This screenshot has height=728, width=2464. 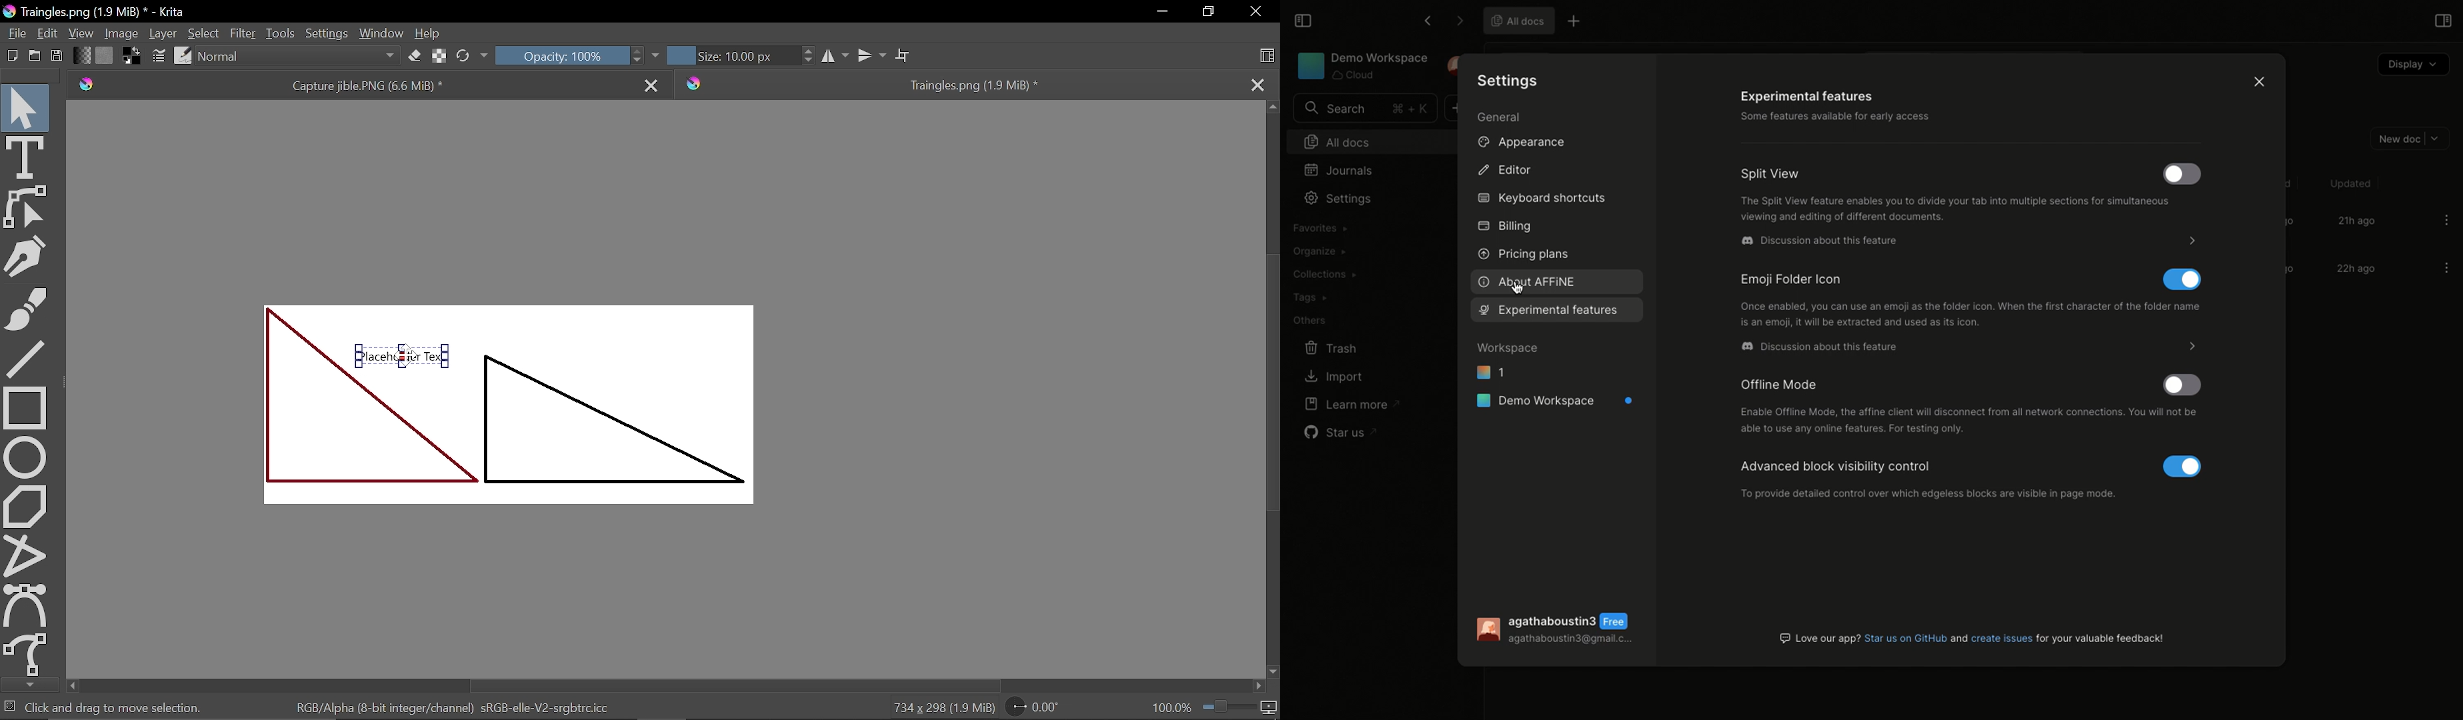 What do you see at coordinates (1504, 168) in the screenshot?
I see `Editor` at bounding box center [1504, 168].